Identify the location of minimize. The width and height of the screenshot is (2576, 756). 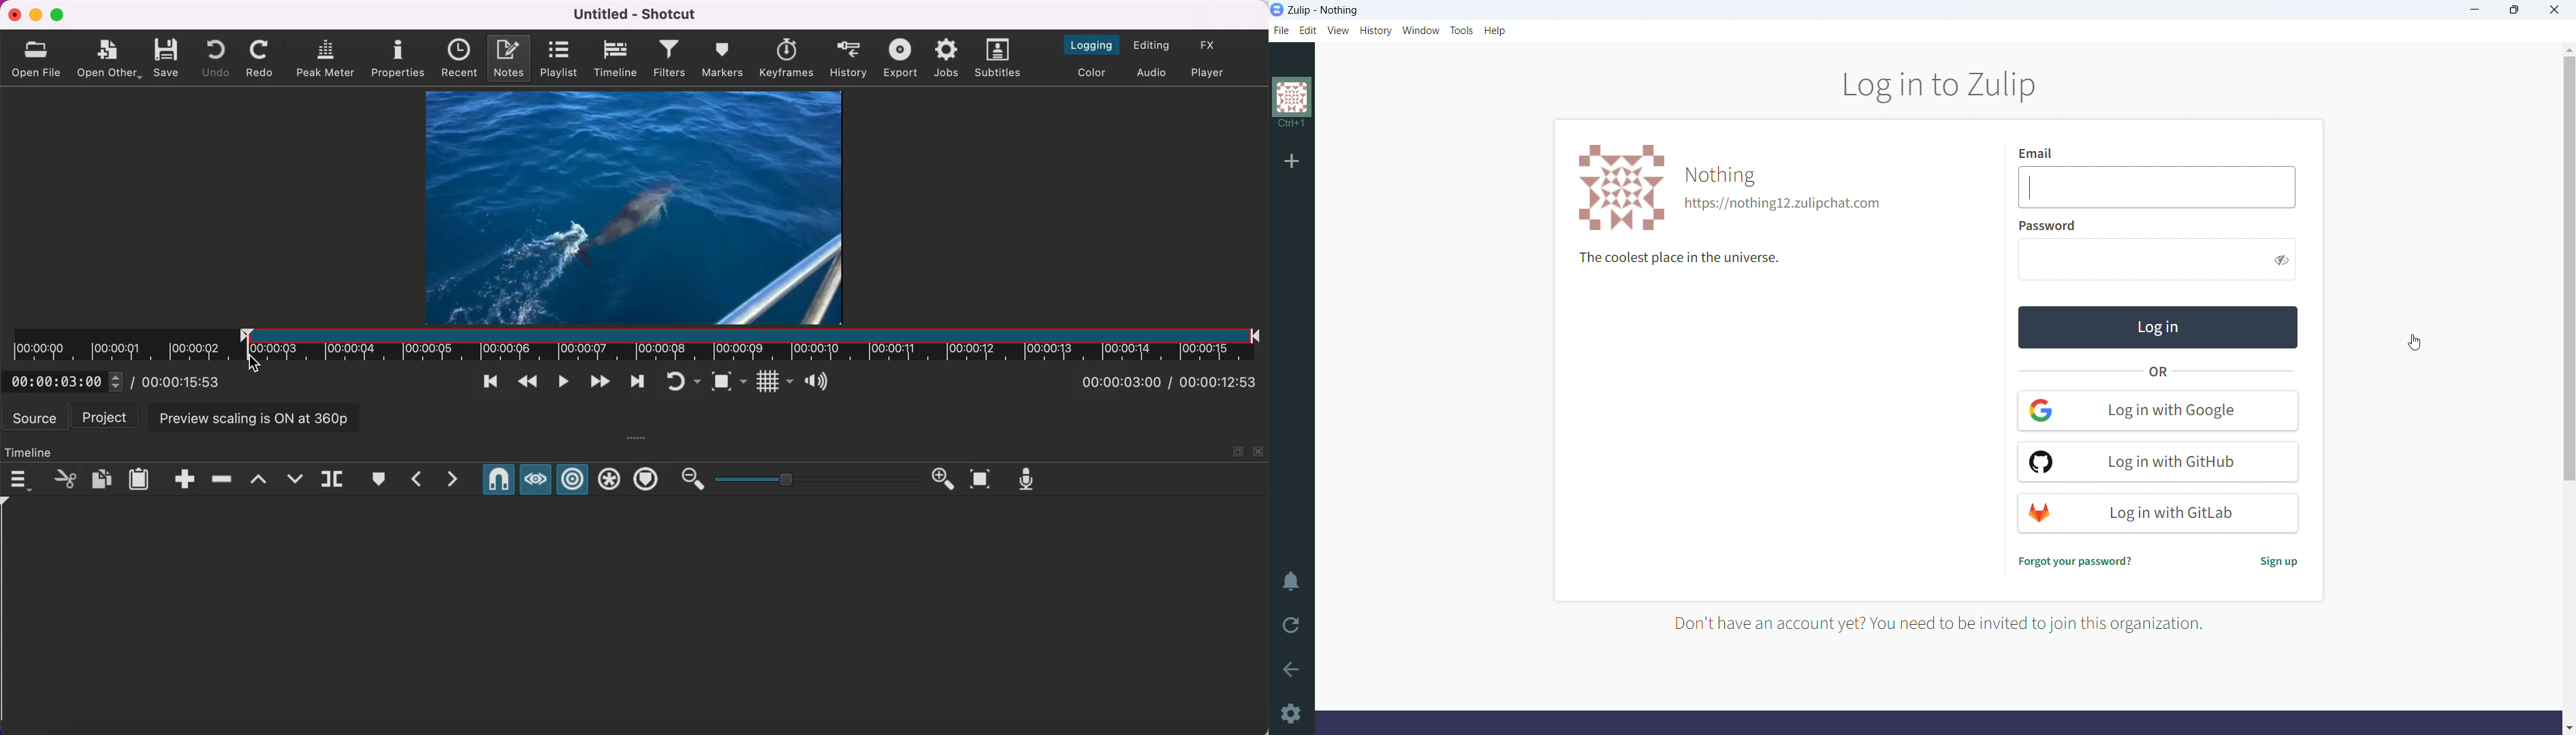
(2474, 10).